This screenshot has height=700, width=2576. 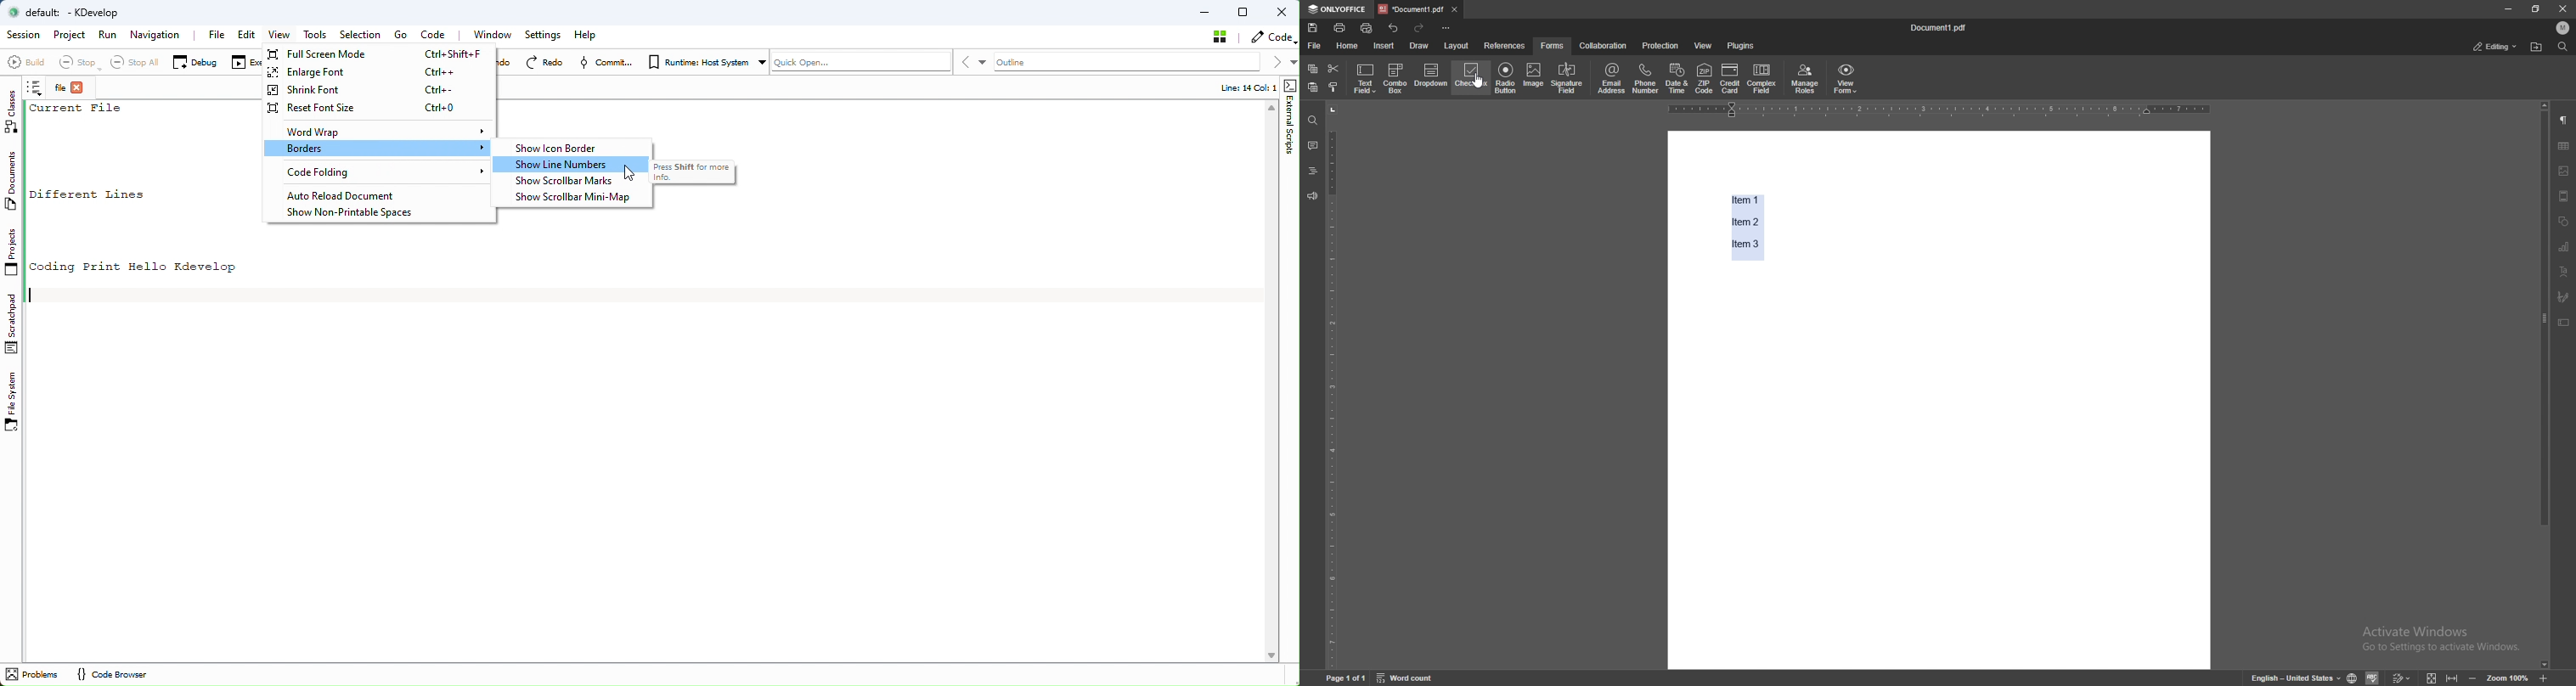 I want to click on fit to screen, so click(x=2432, y=677).